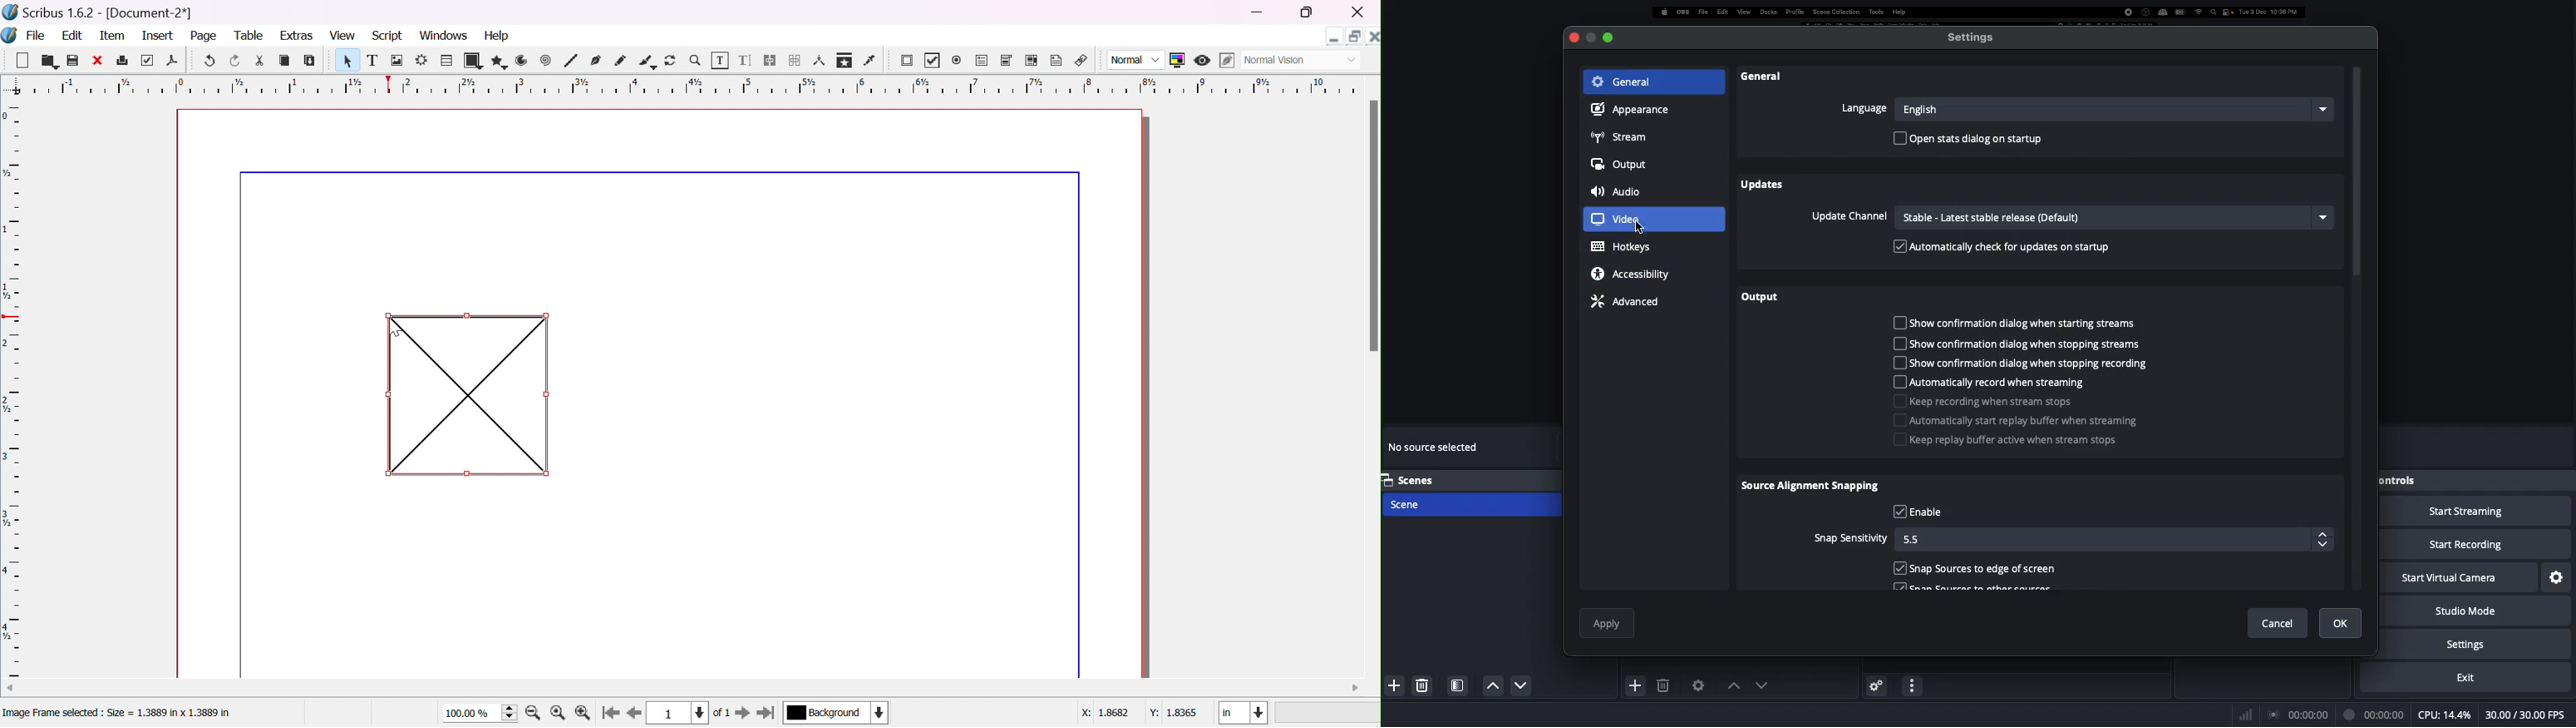  Describe the element at coordinates (2023, 364) in the screenshot. I see `Show confirmation dialog when stopping recording` at that location.